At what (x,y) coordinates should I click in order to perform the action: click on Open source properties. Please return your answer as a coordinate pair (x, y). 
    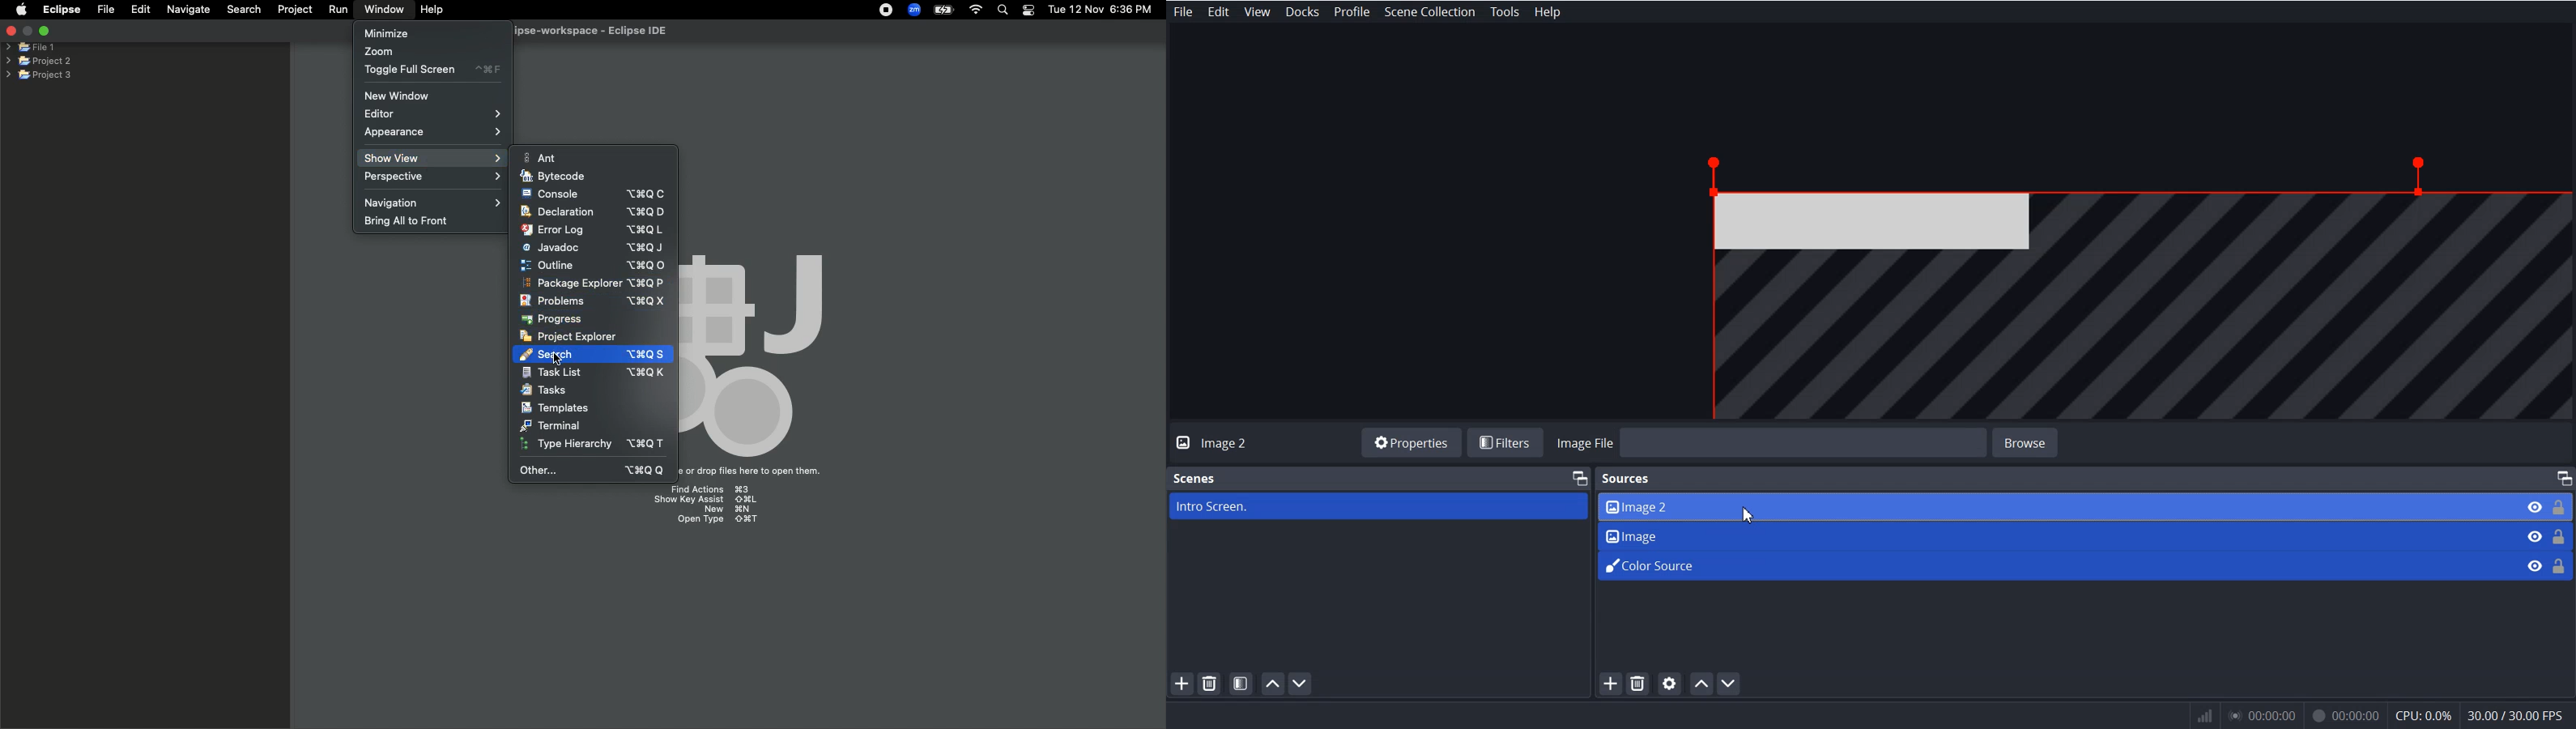
    Looking at the image, I should click on (1670, 683).